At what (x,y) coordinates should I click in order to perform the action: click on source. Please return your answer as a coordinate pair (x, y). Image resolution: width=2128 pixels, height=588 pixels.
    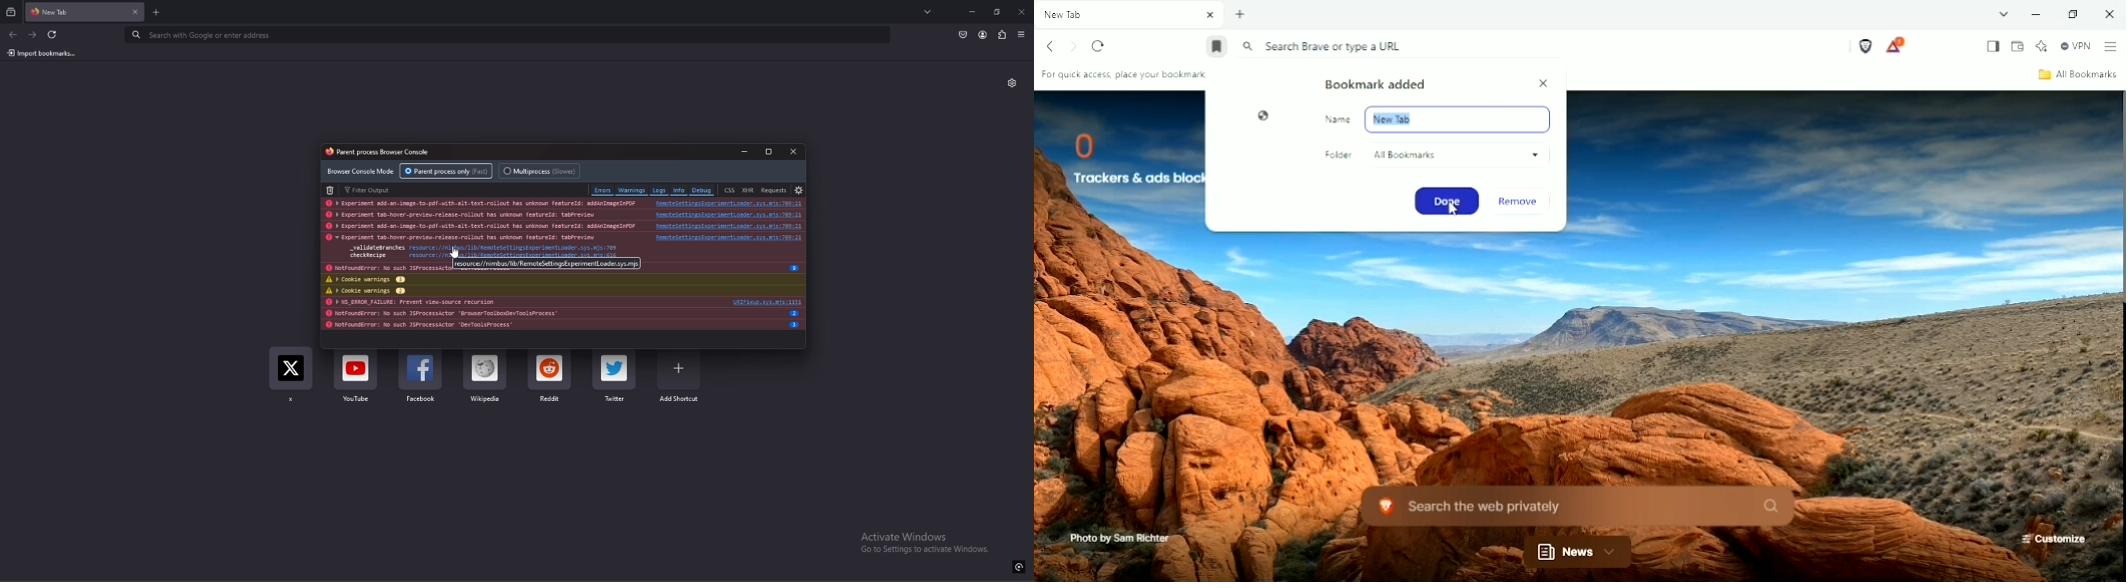
    Looking at the image, I should click on (729, 214).